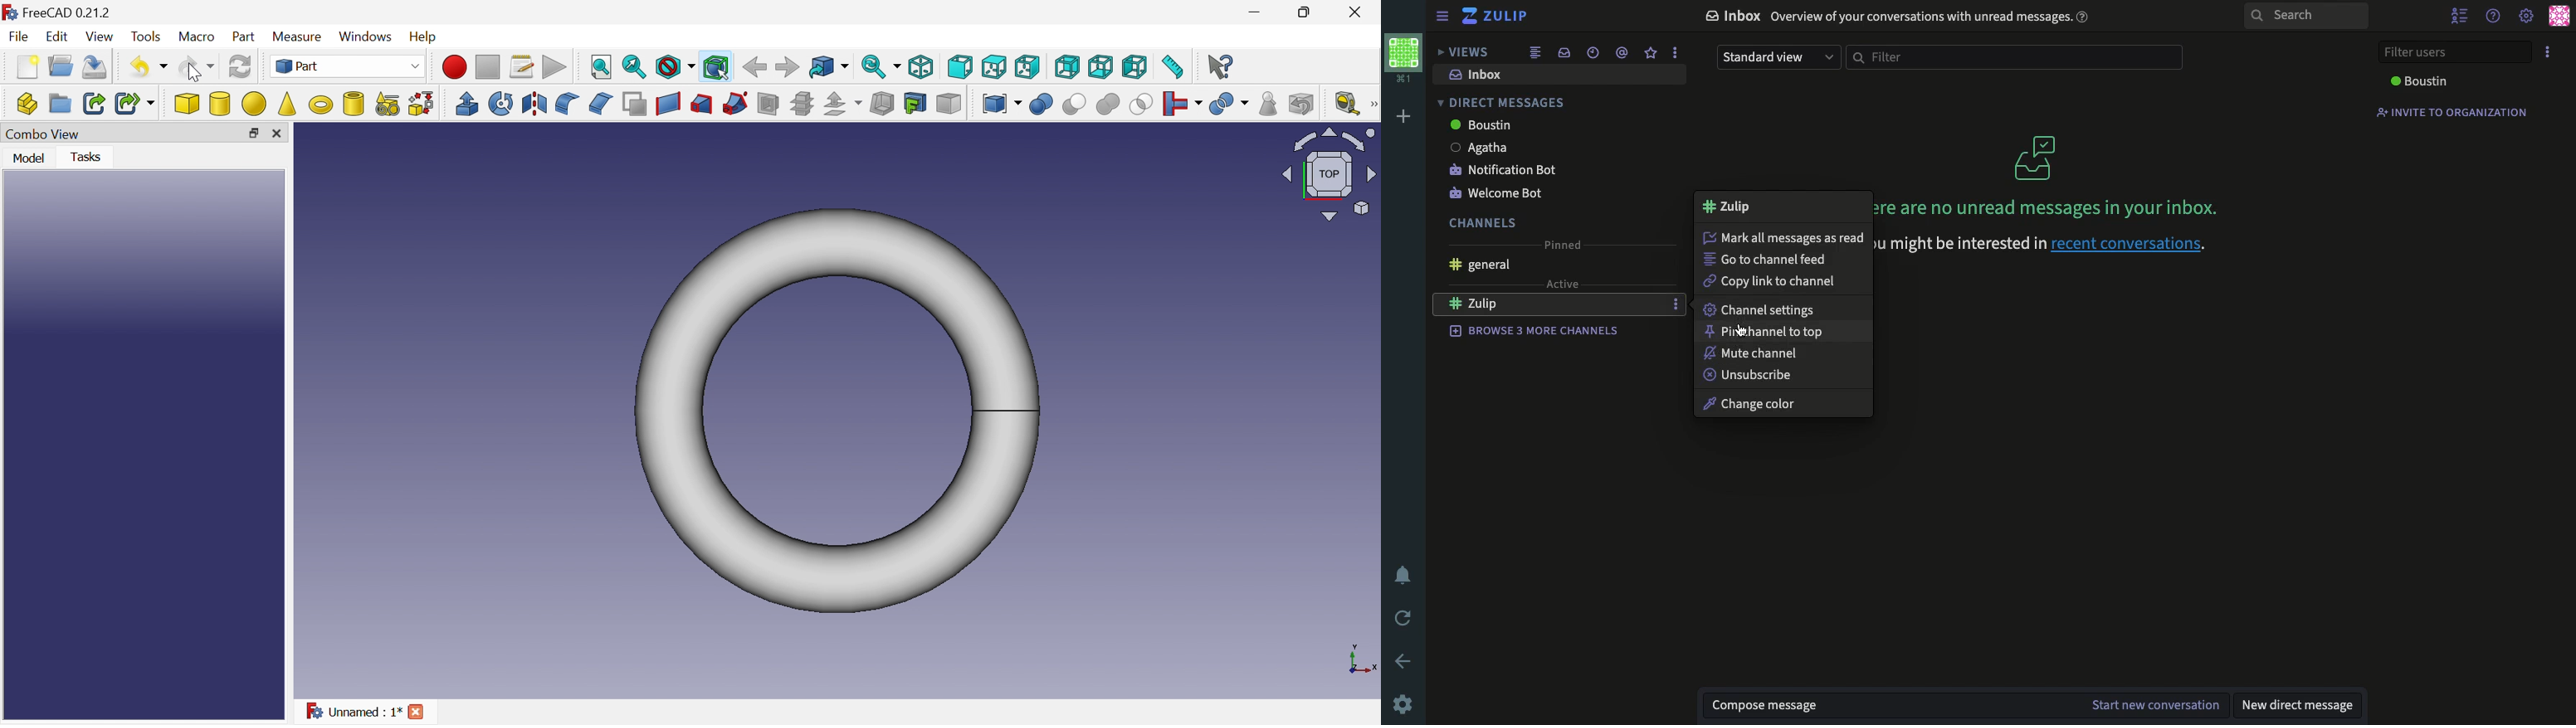  Describe the element at coordinates (1768, 333) in the screenshot. I see `pin channel to top` at that location.